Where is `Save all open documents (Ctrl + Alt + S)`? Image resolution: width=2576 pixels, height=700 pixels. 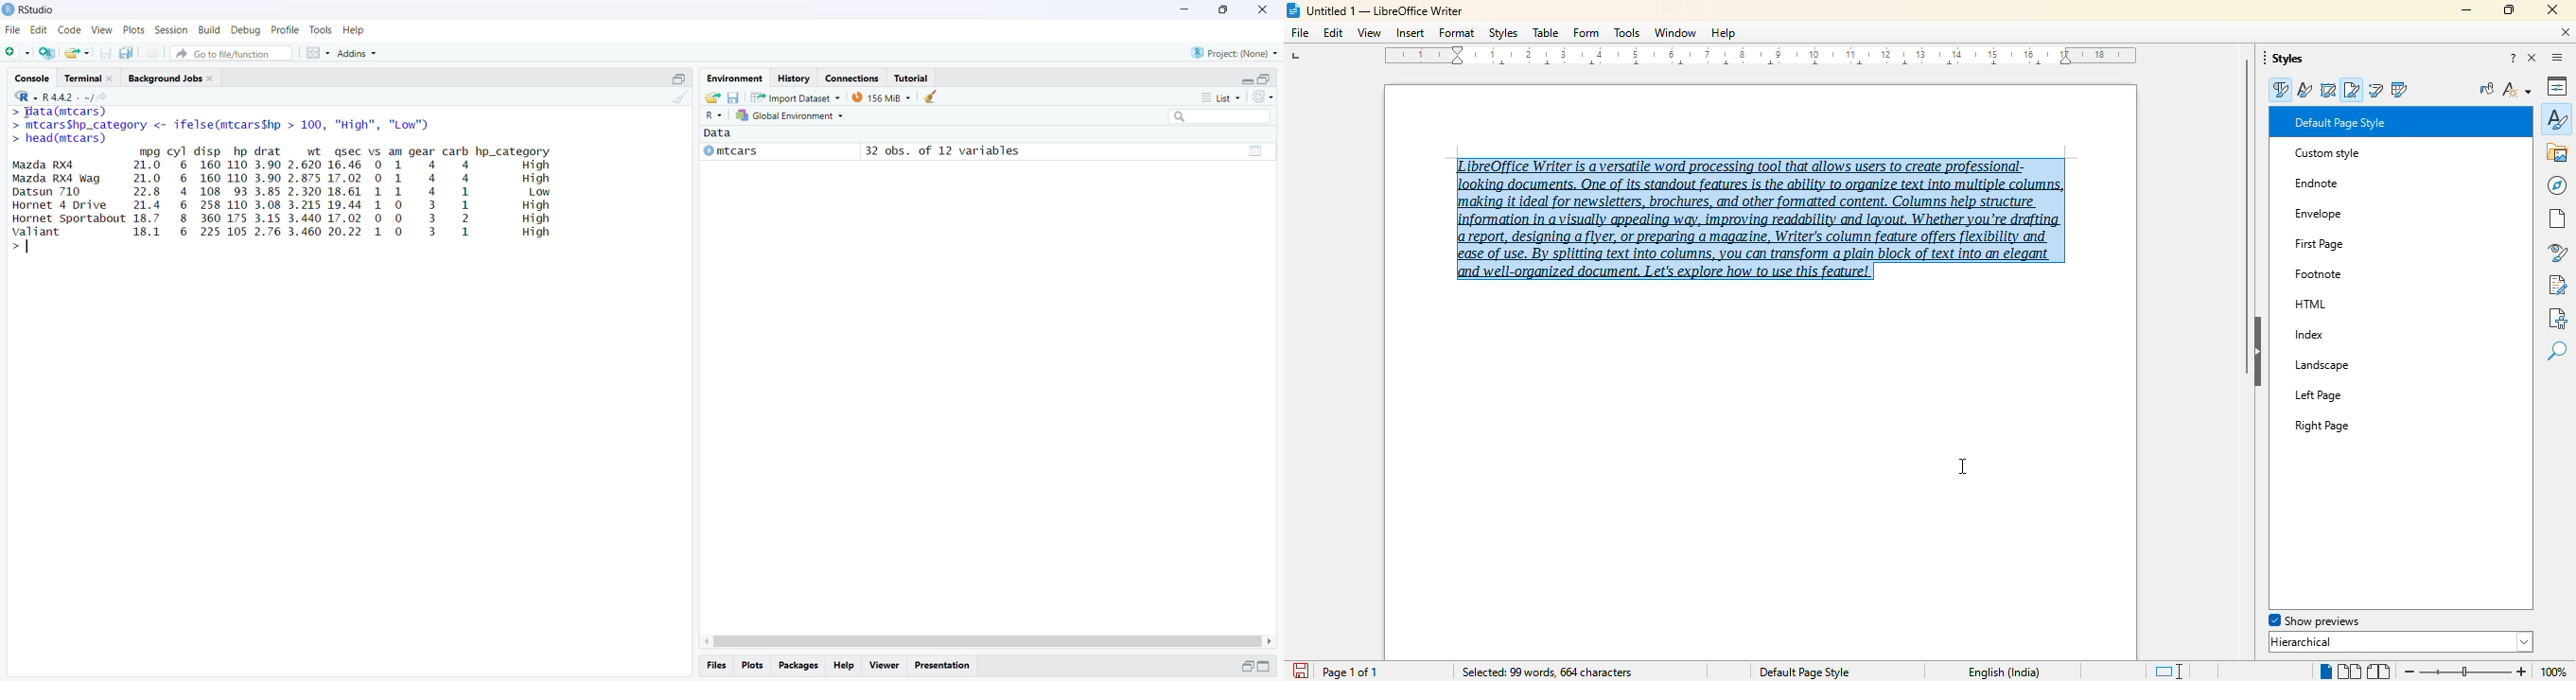 Save all open documents (Ctrl + Alt + S) is located at coordinates (130, 53).